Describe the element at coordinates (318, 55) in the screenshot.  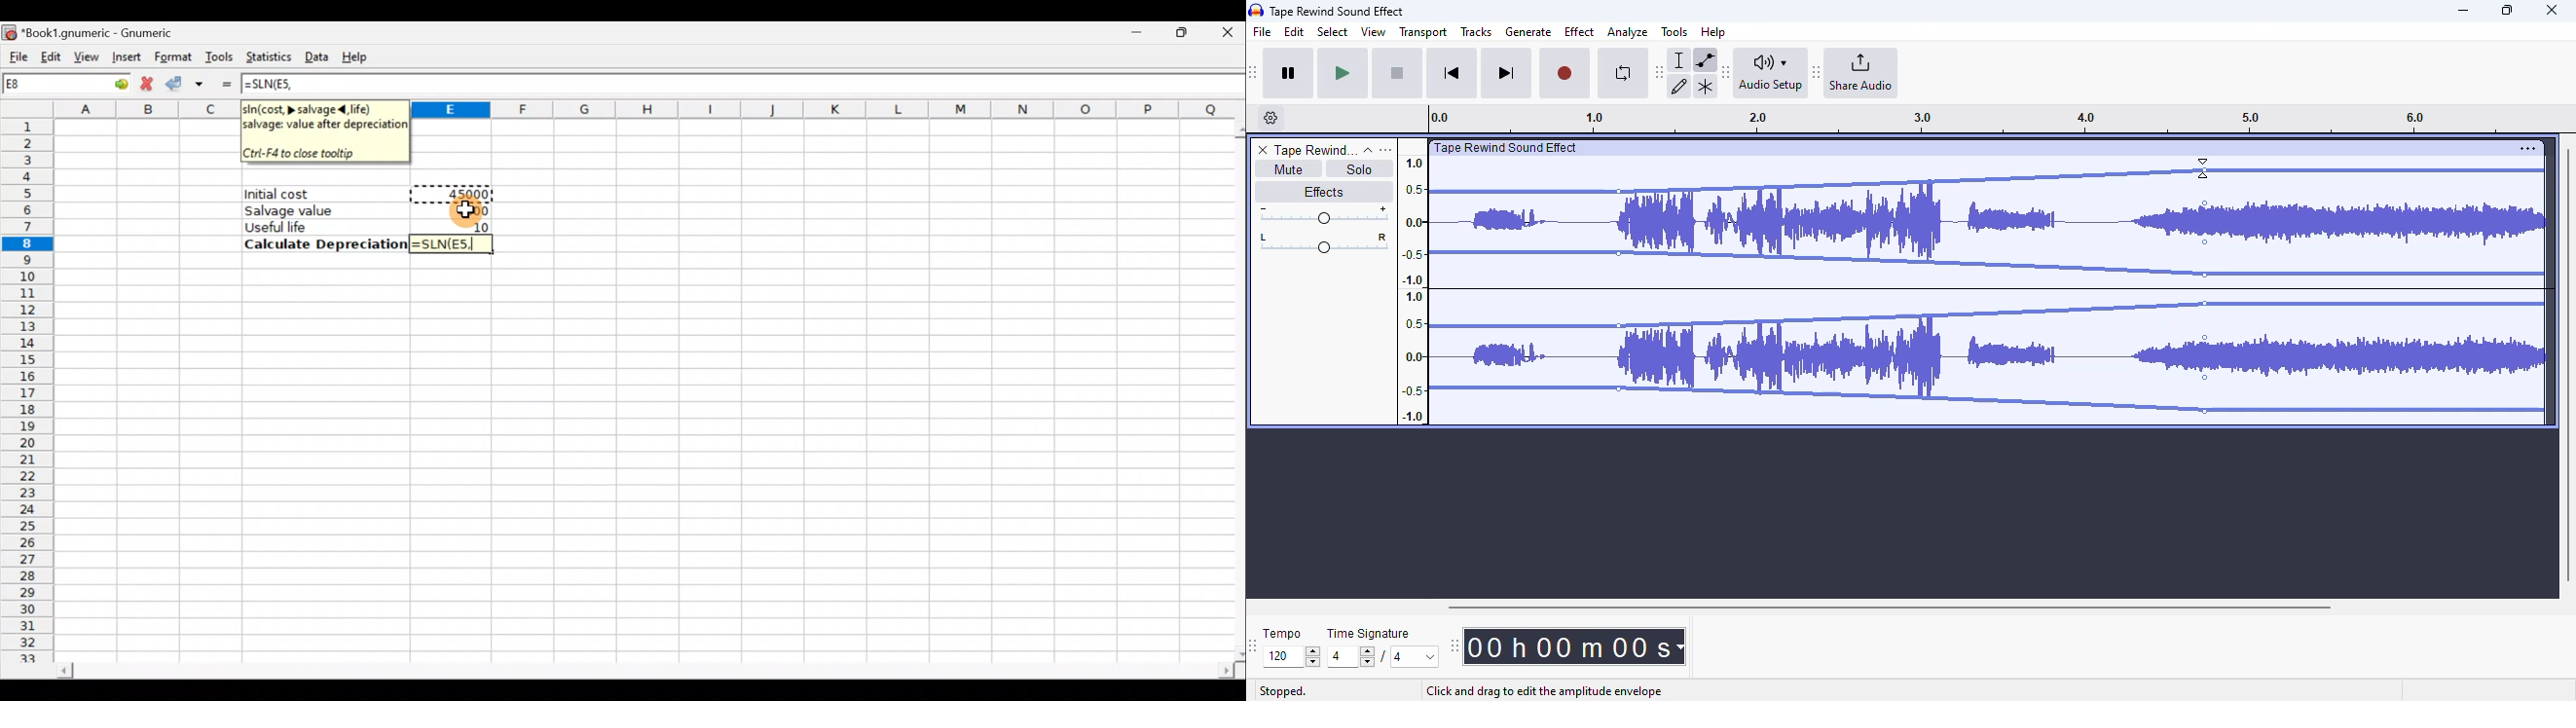
I see `Data` at that location.